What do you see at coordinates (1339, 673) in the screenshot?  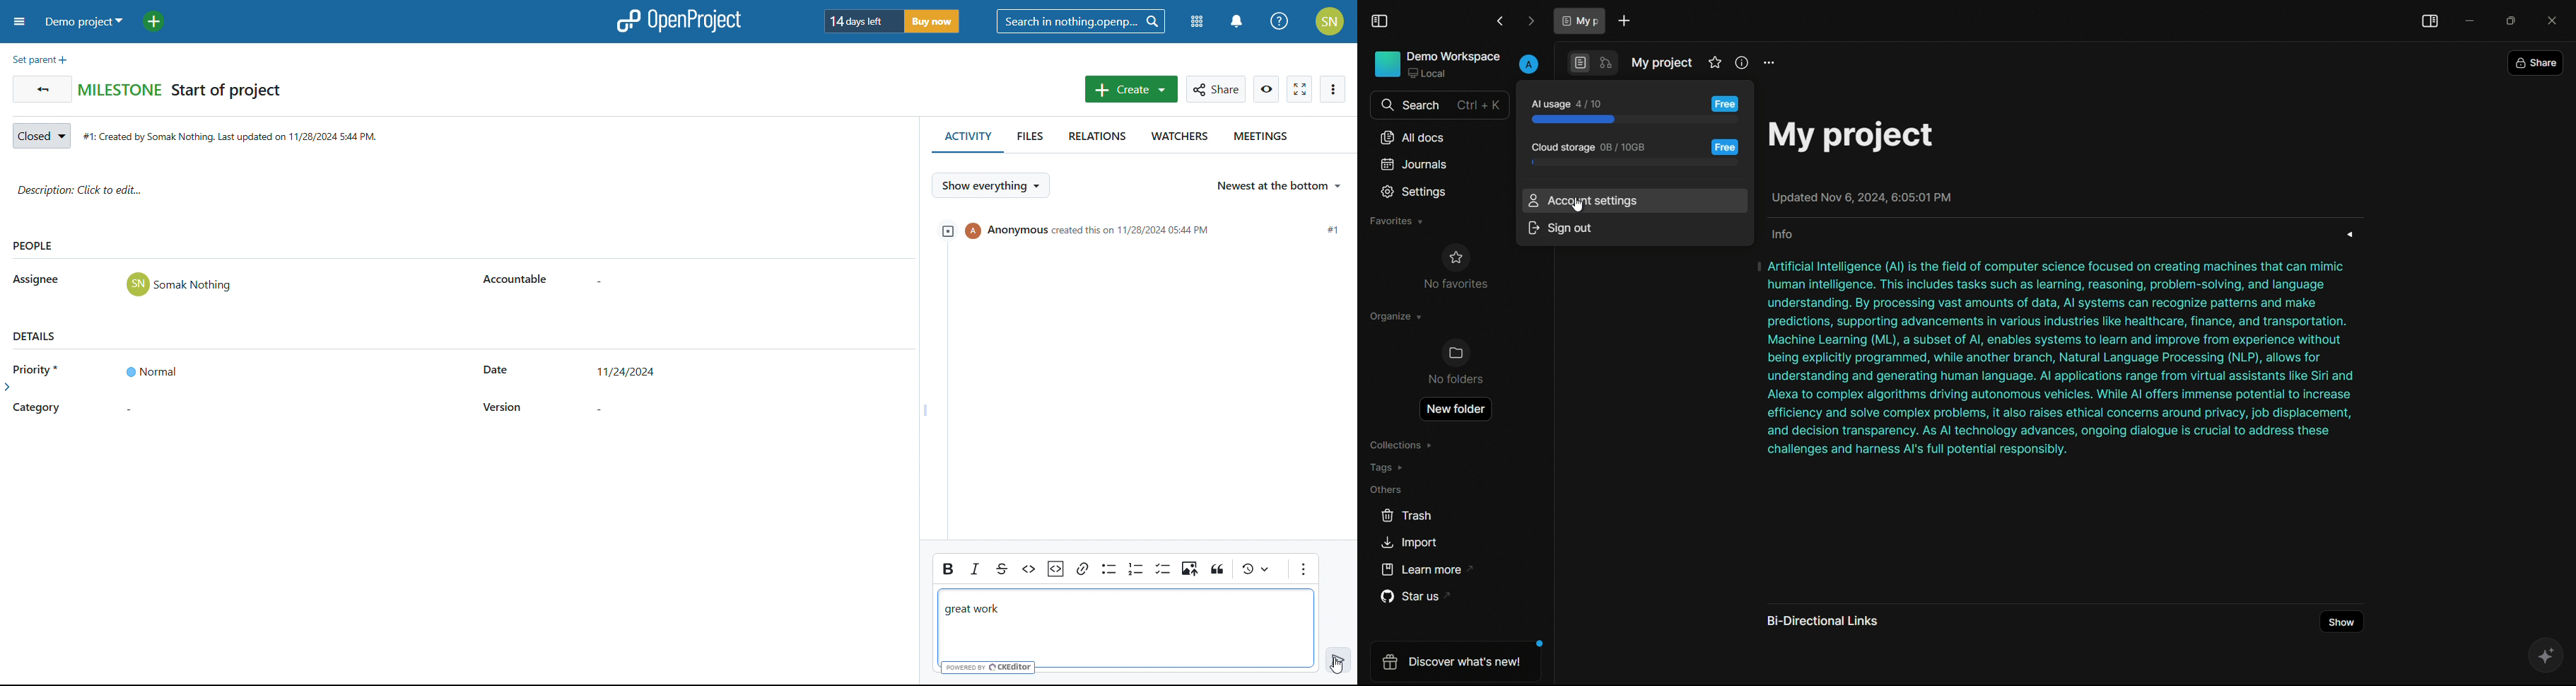 I see `cursor` at bounding box center [1339, 673].